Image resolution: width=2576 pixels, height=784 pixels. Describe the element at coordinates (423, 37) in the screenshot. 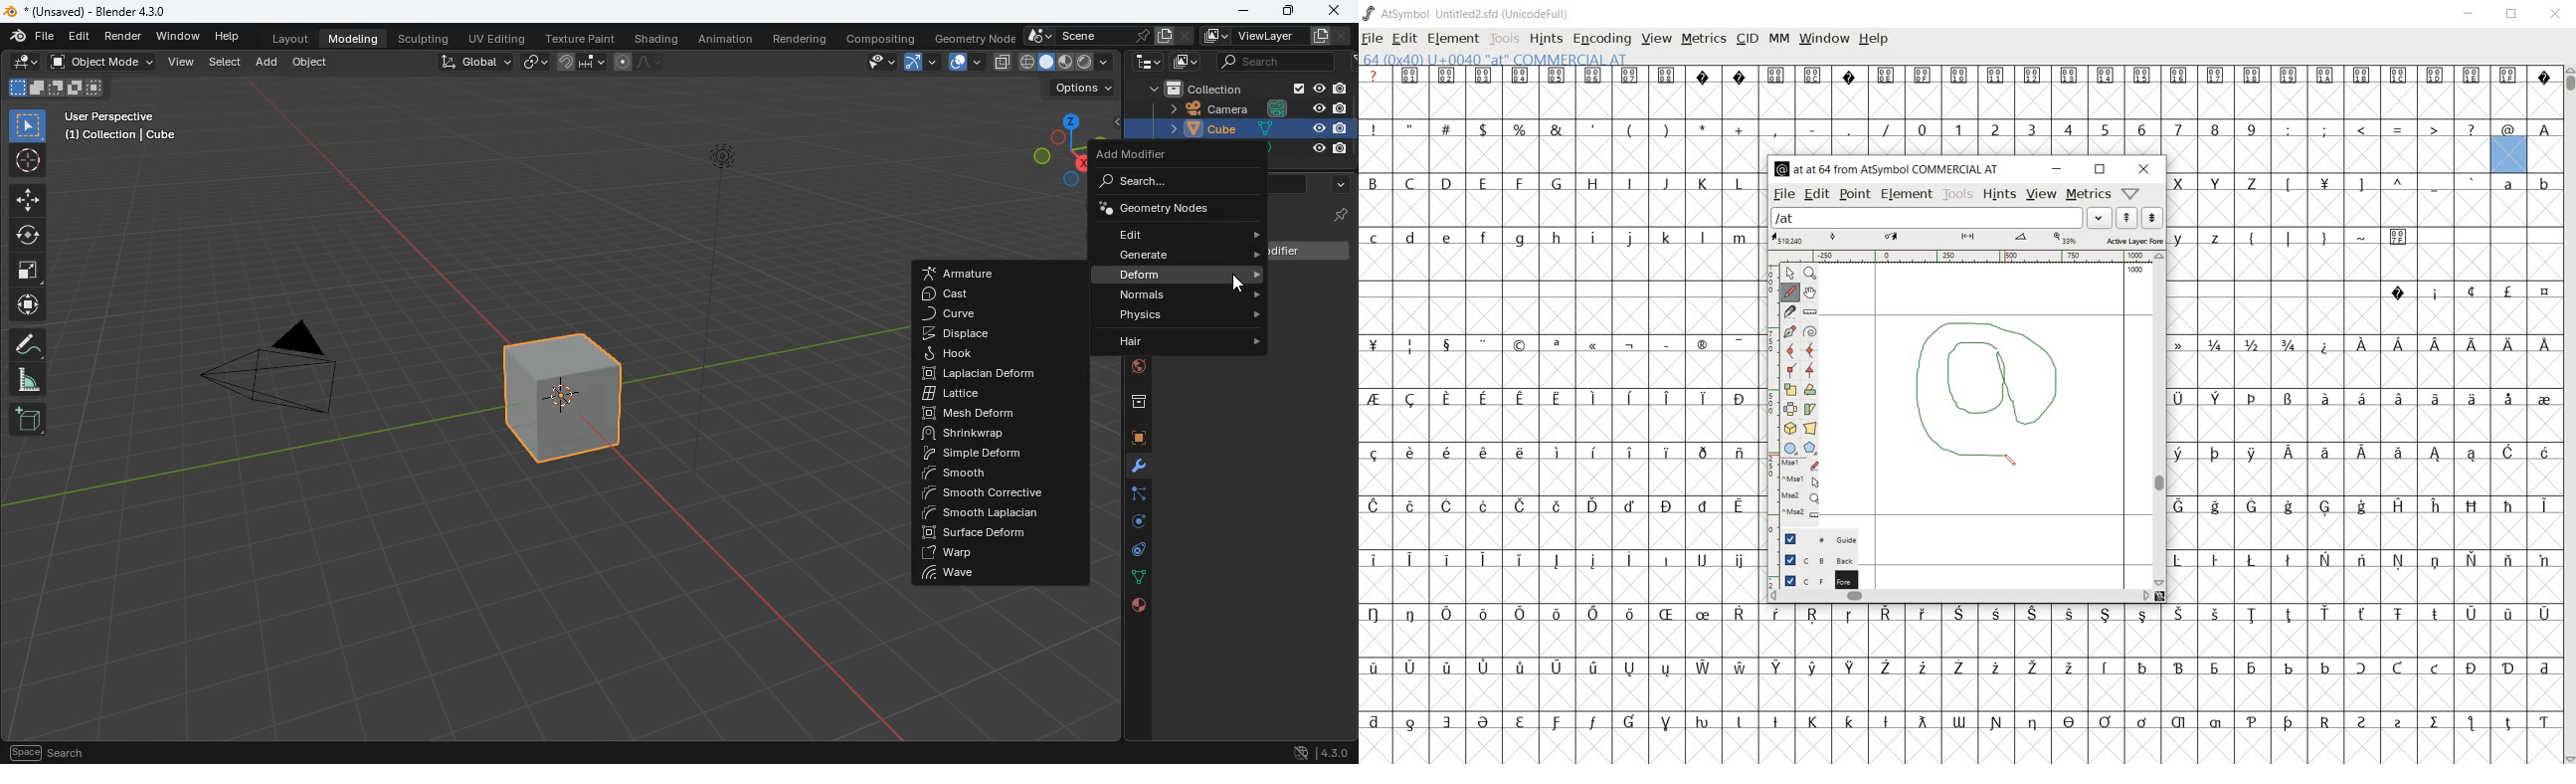

I see `sculpting` at that location.